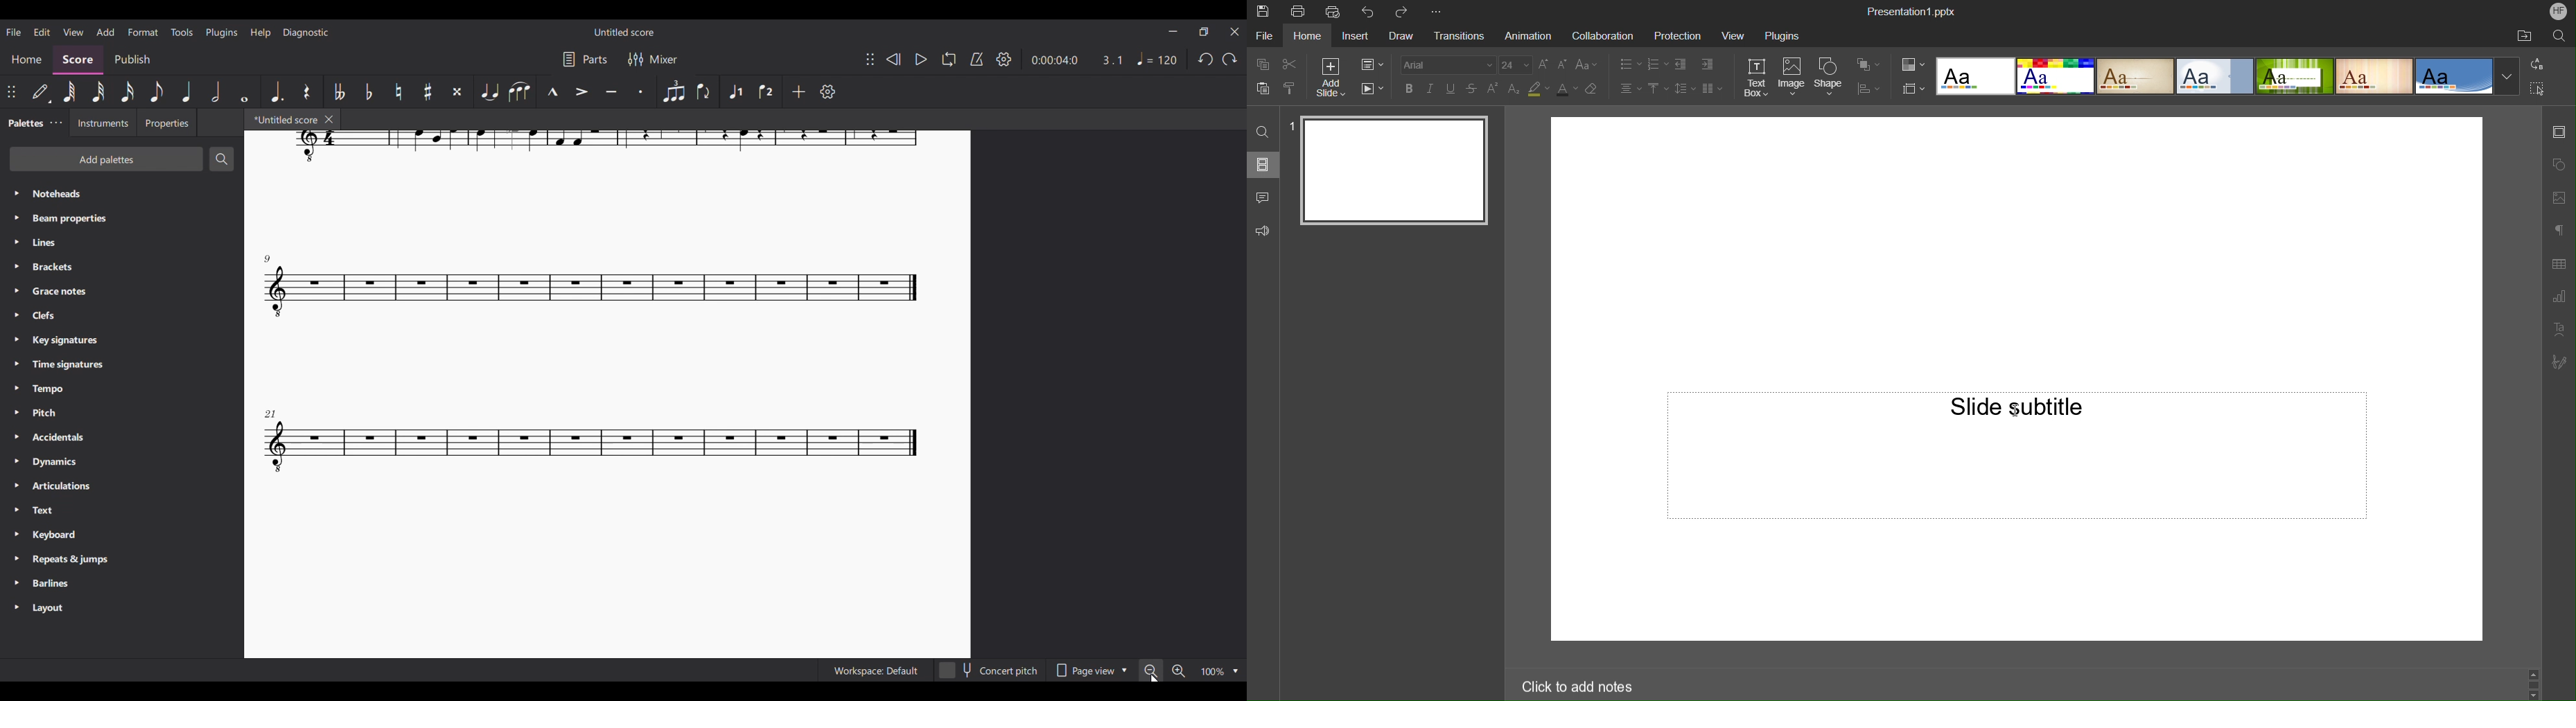  I want to click on Cursor, so click(1155, 677).